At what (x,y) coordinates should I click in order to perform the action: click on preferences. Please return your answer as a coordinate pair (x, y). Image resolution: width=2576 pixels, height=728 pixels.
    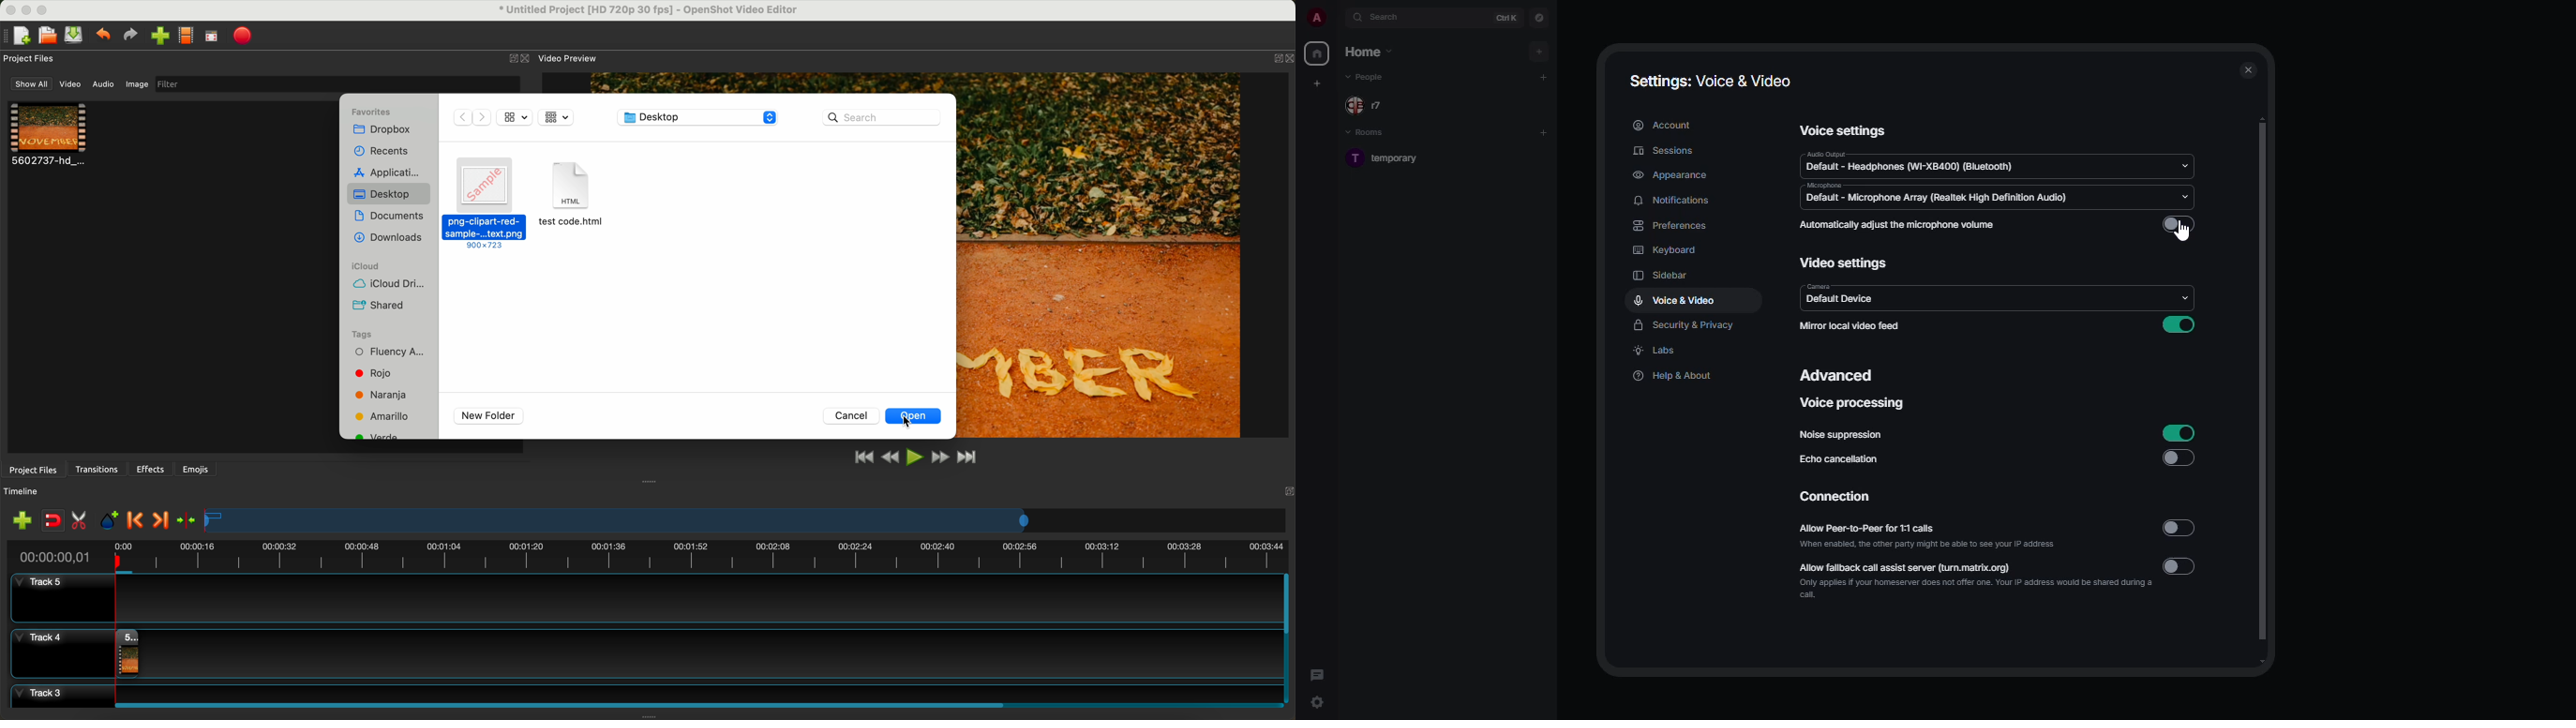
    Looking at the image, I should click on (1672, 227).